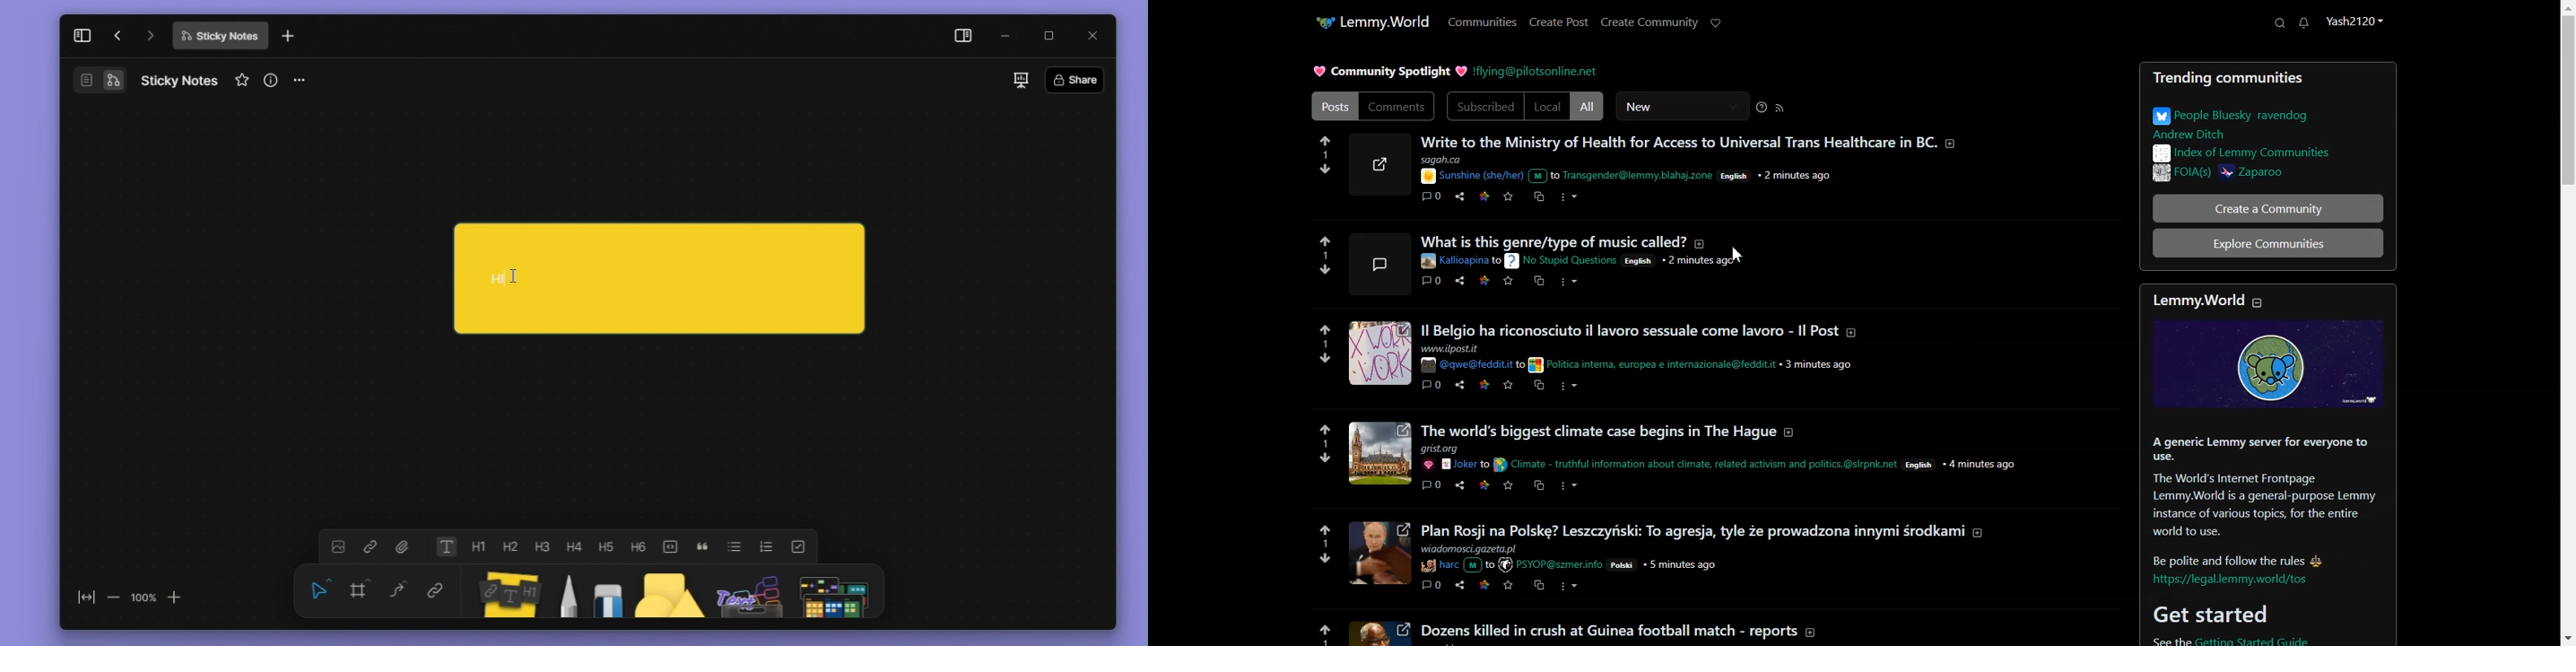 The width and height of the screenshot is (2576, 672). I want to click on more, so click(1574, 388).